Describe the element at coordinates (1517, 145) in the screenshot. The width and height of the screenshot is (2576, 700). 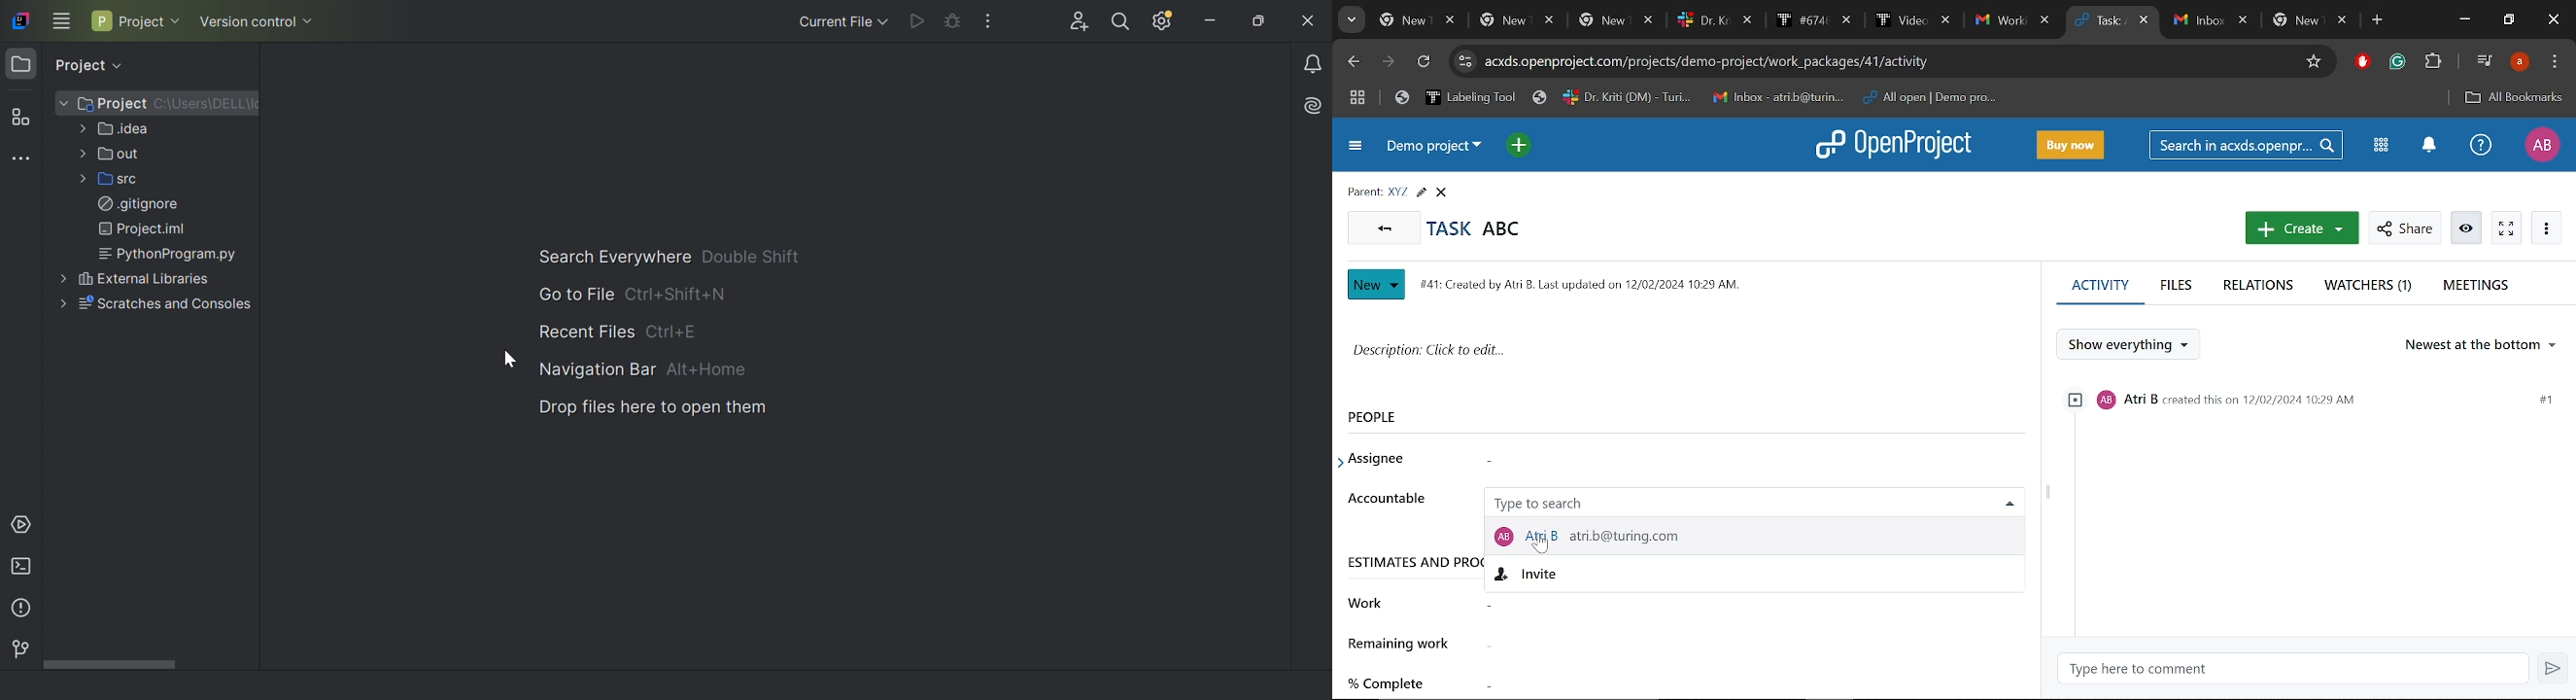
I see `Open quick add menu` at that location.